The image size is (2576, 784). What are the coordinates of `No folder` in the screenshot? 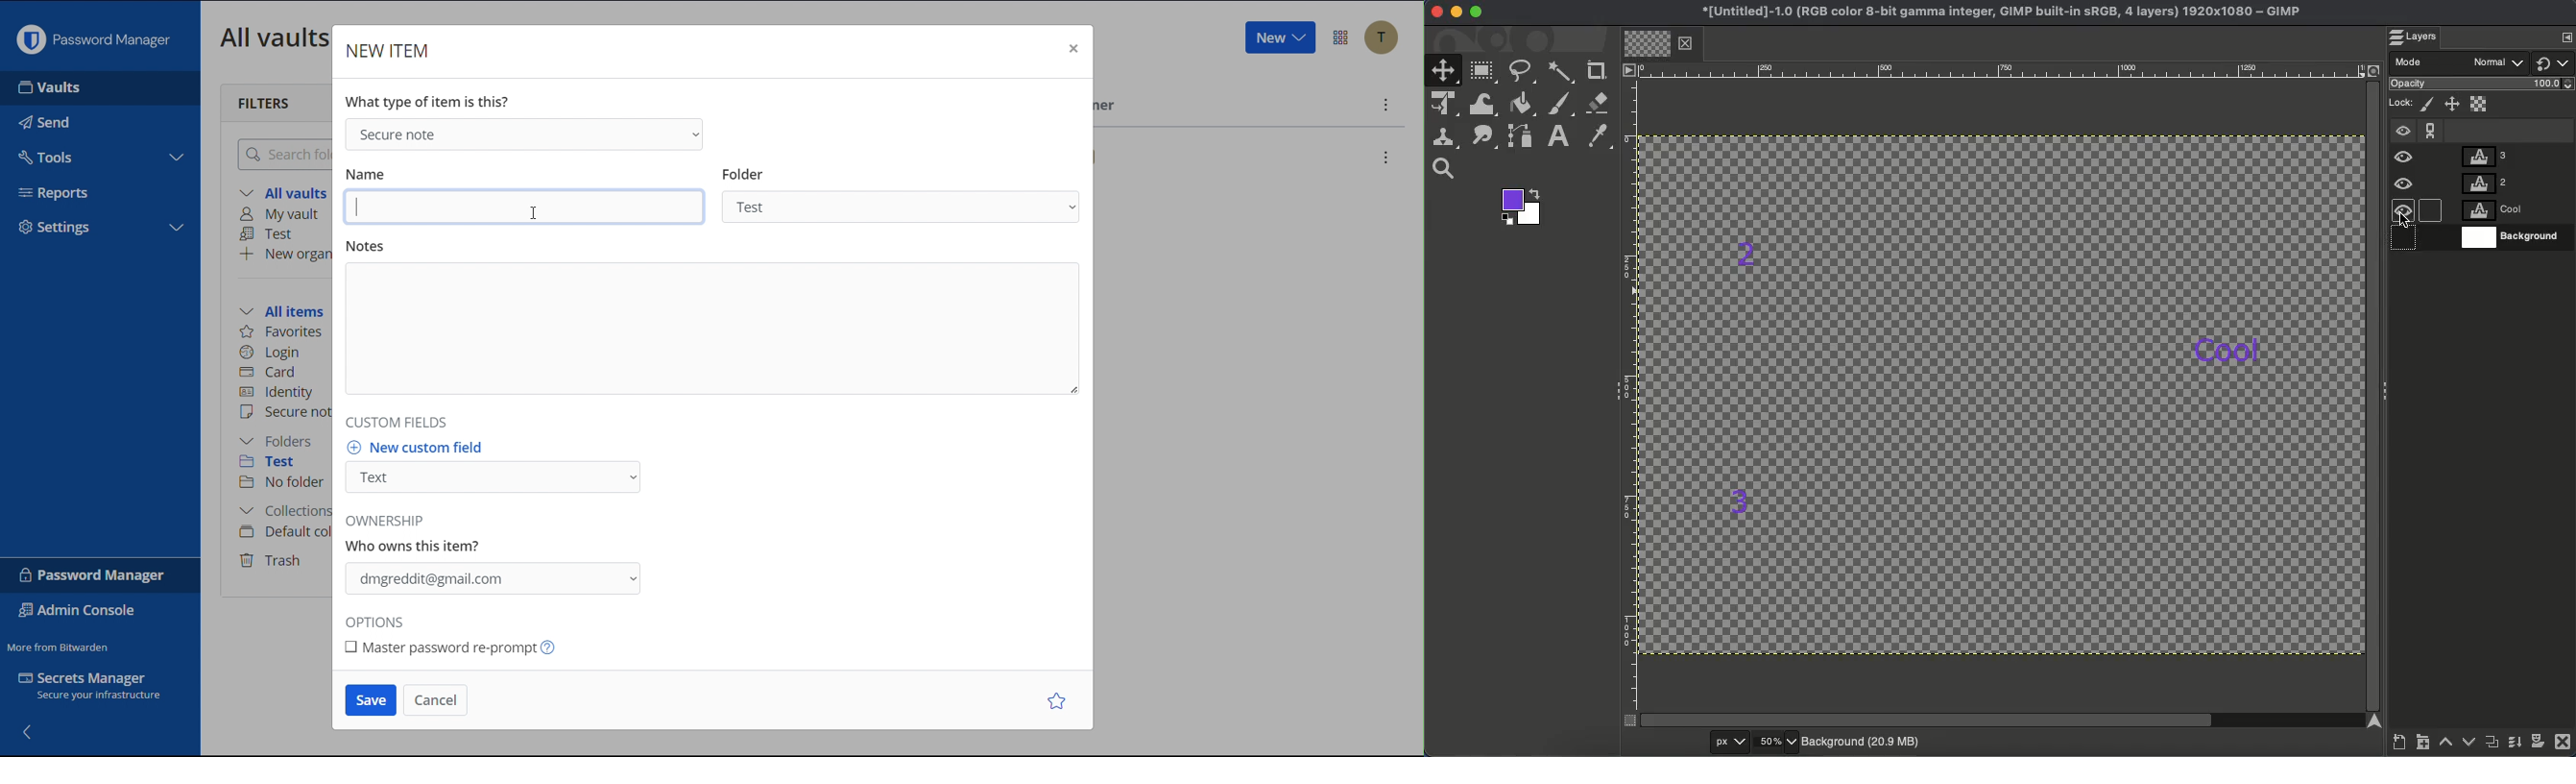 It's located at (284, 483).